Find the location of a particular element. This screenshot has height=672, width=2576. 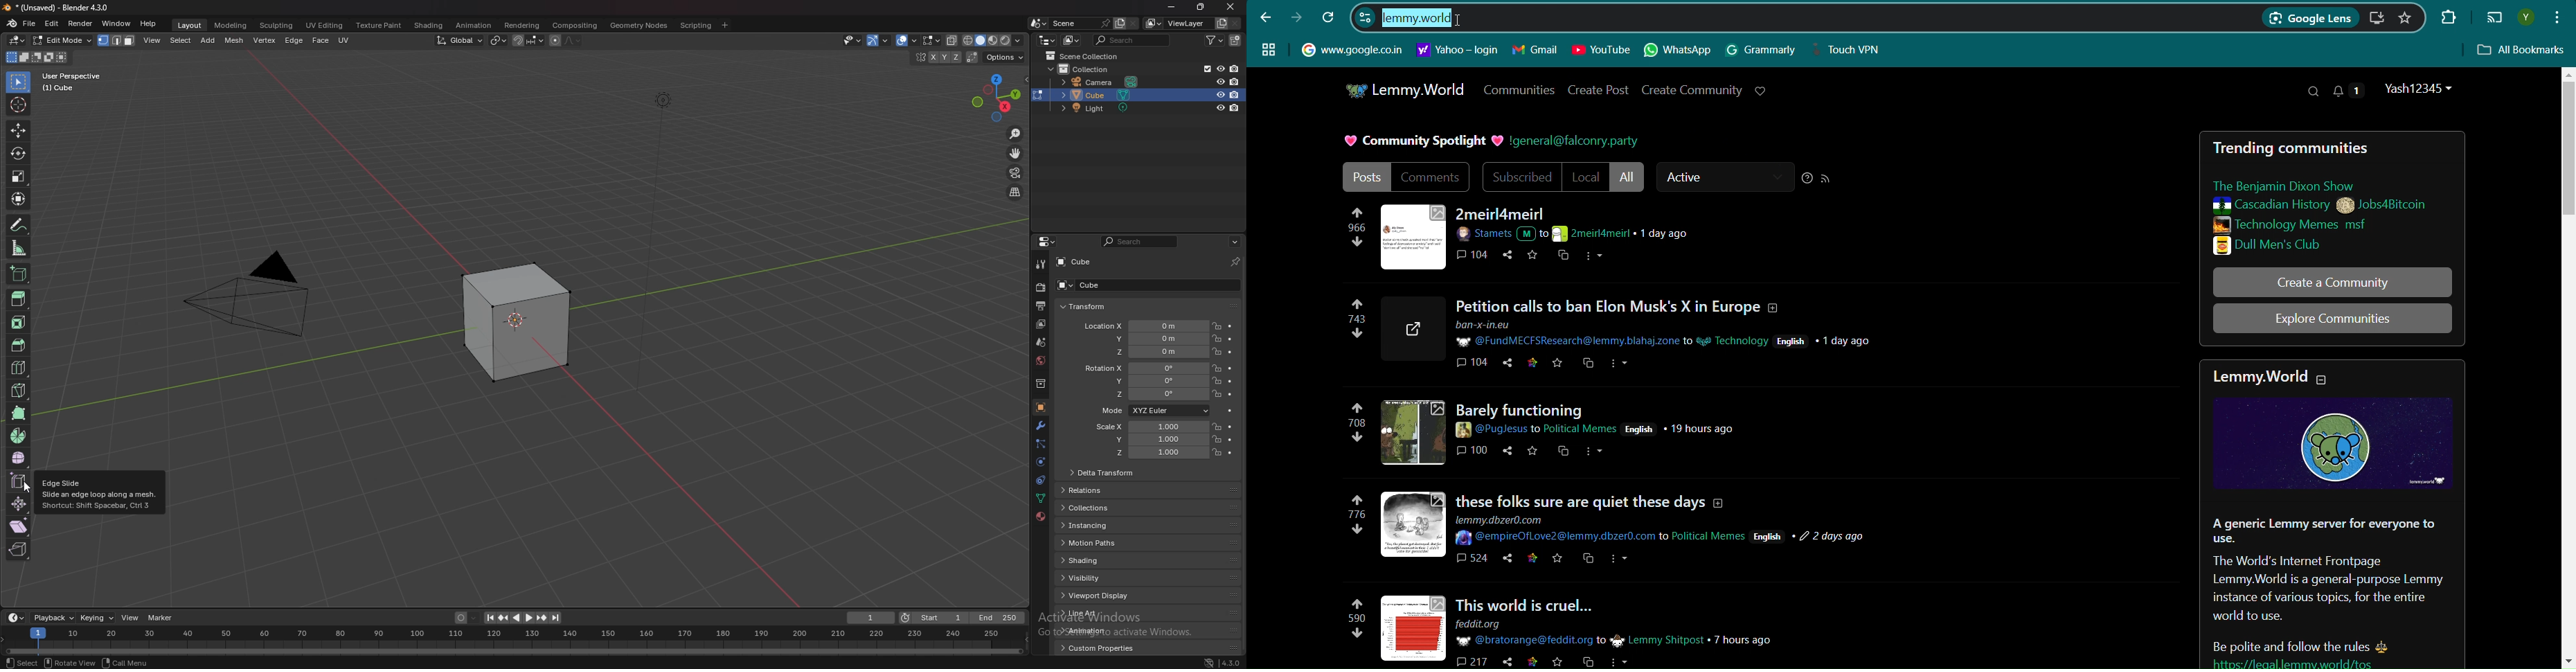

constraints is located at coordinates (1041, 479).